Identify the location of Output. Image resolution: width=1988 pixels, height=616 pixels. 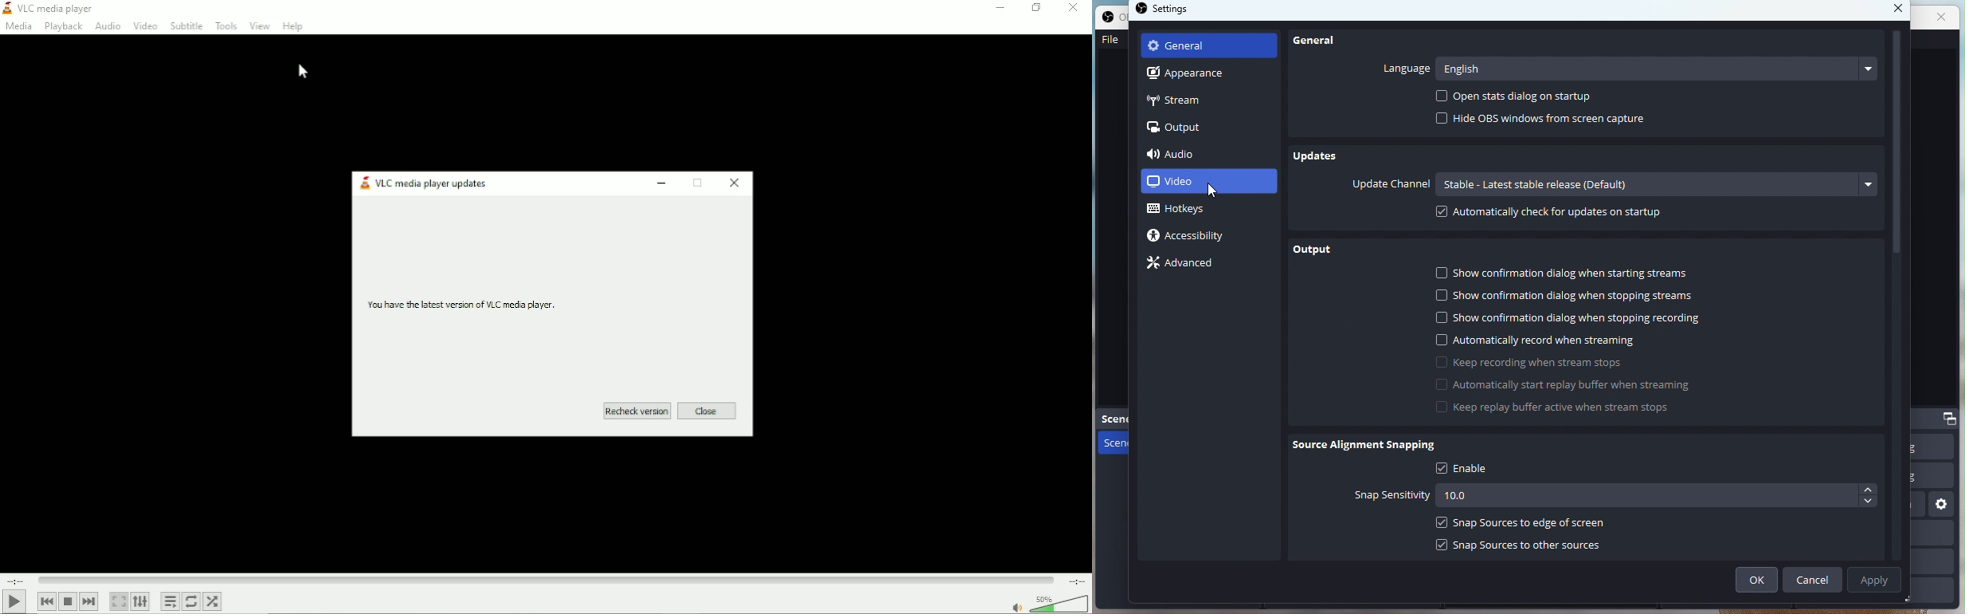
(1317, 249).